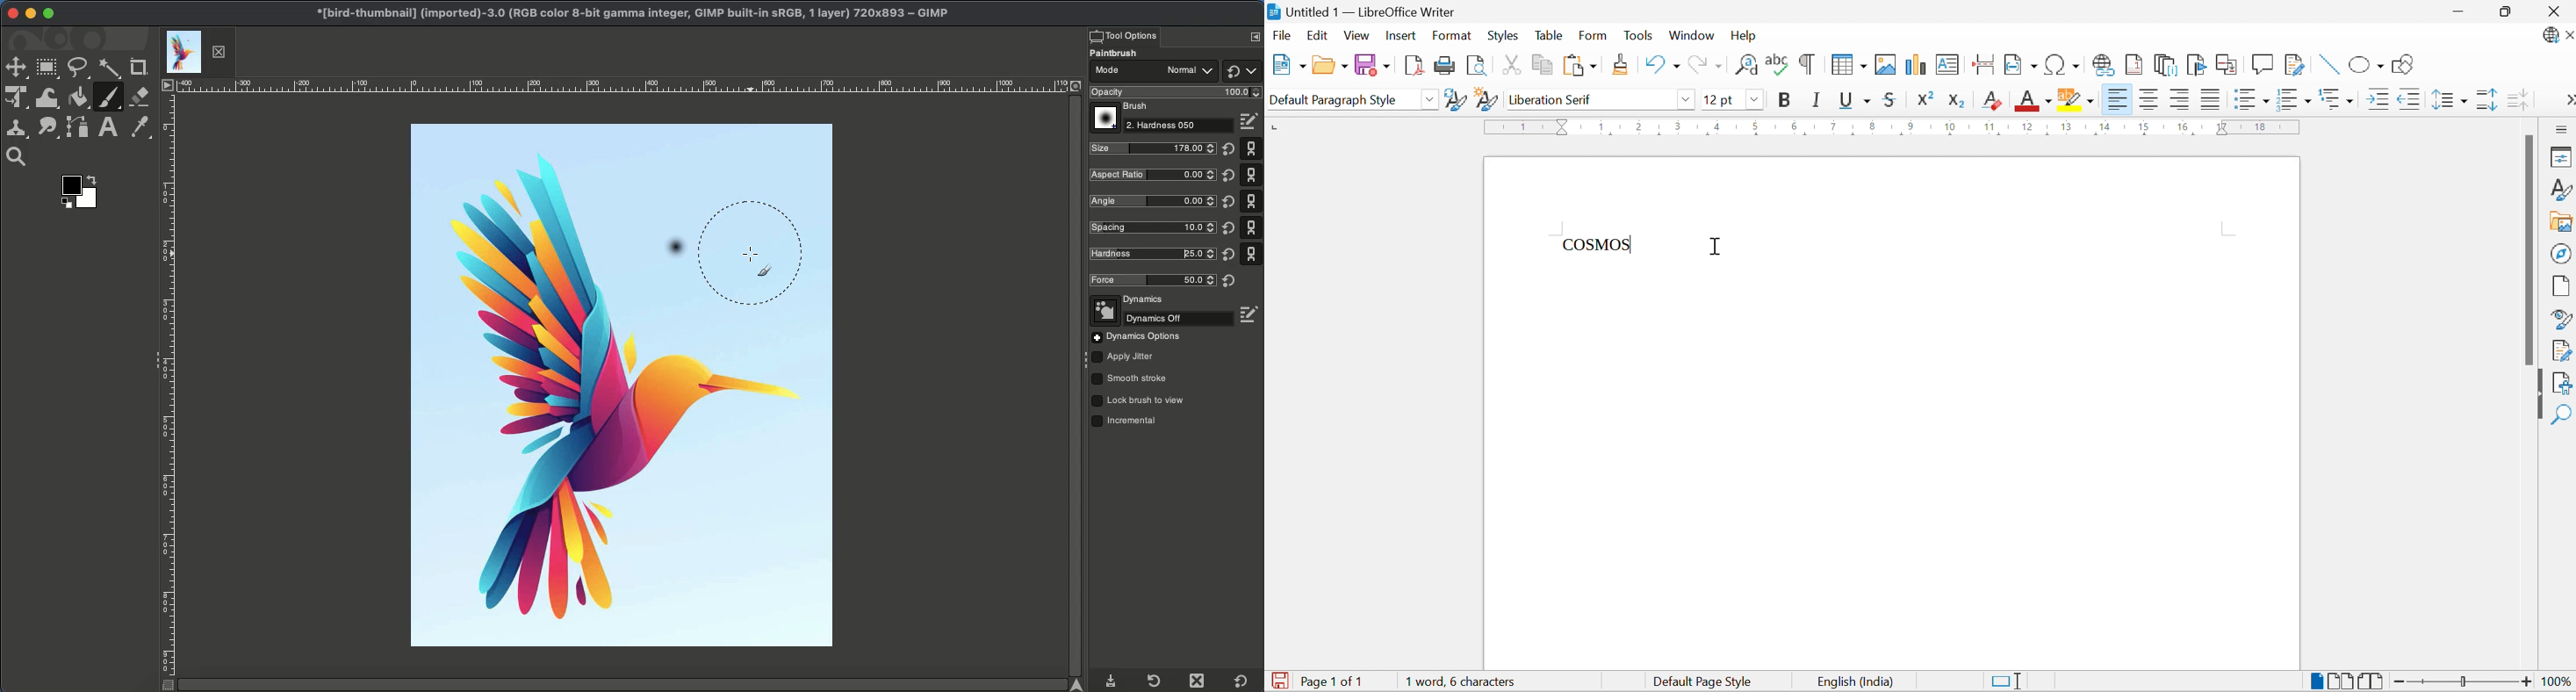  What do you see at coordinates (1403, 36) in the screenshot?
I see `Insert` at bounding box center [1403, 36].